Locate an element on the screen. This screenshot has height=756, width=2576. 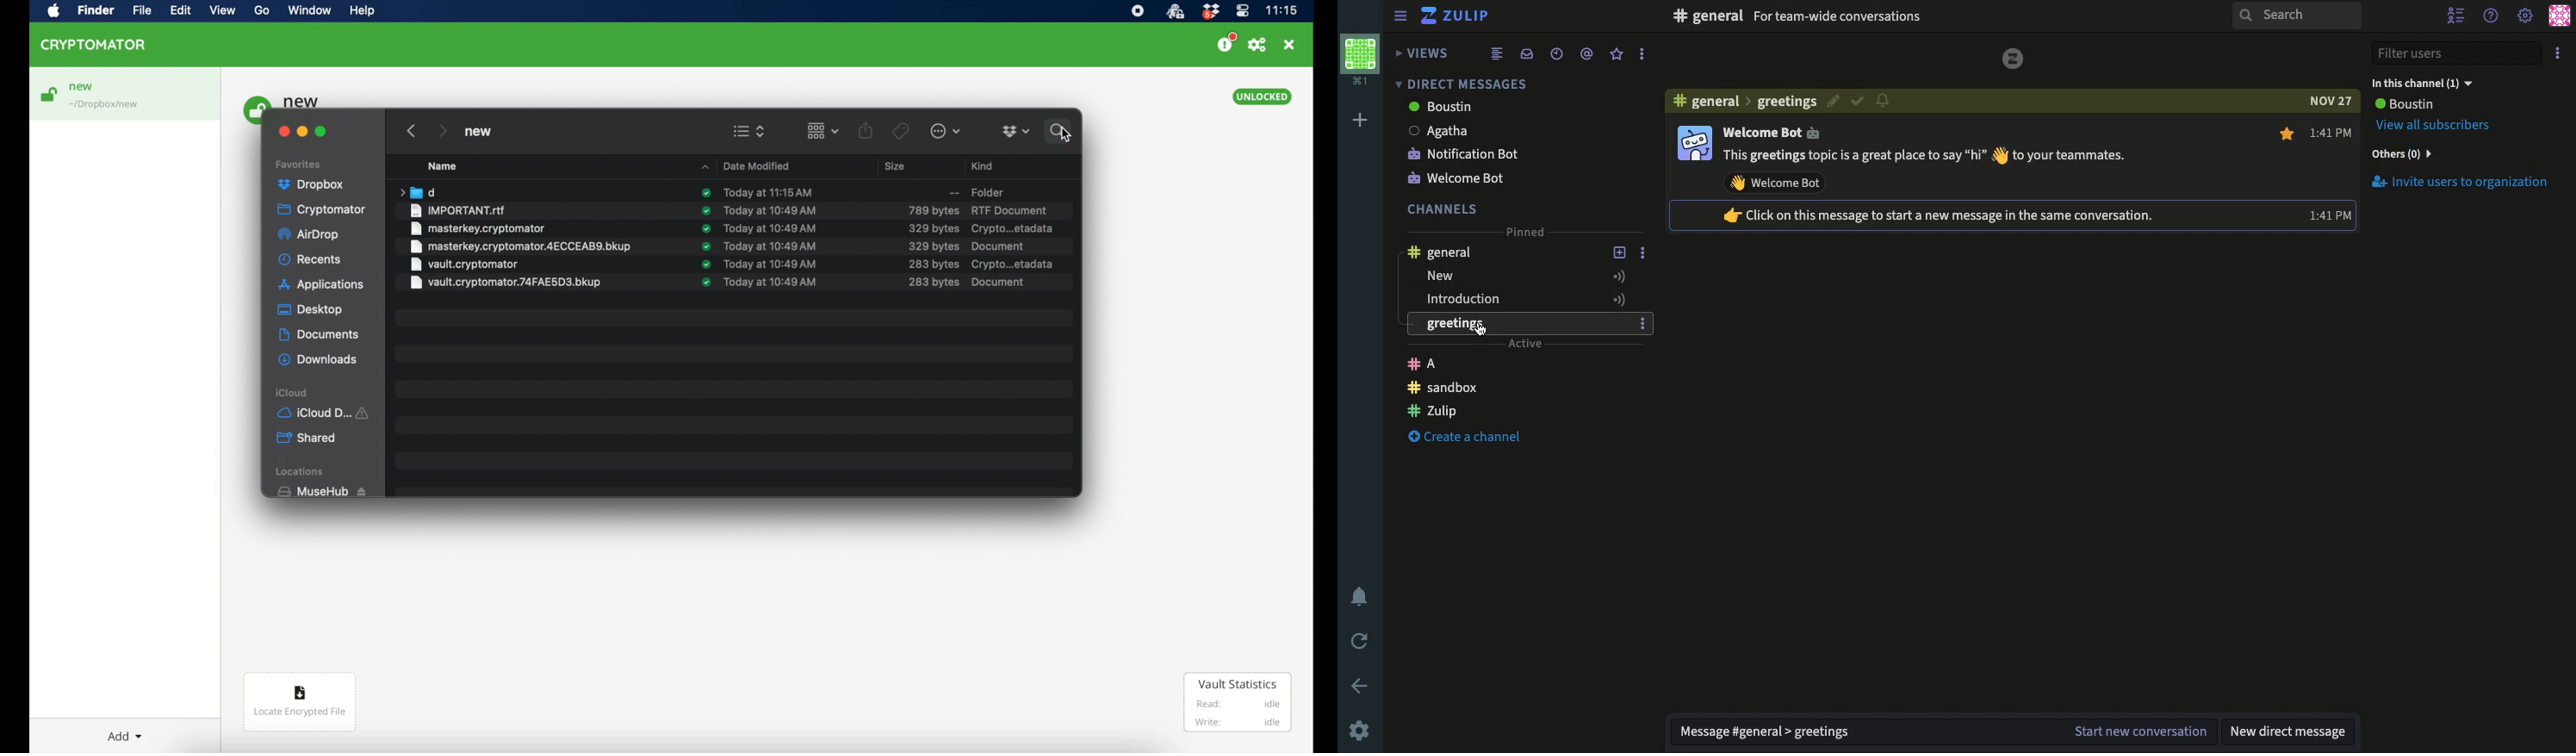
size is located at coordinates (933, 211).